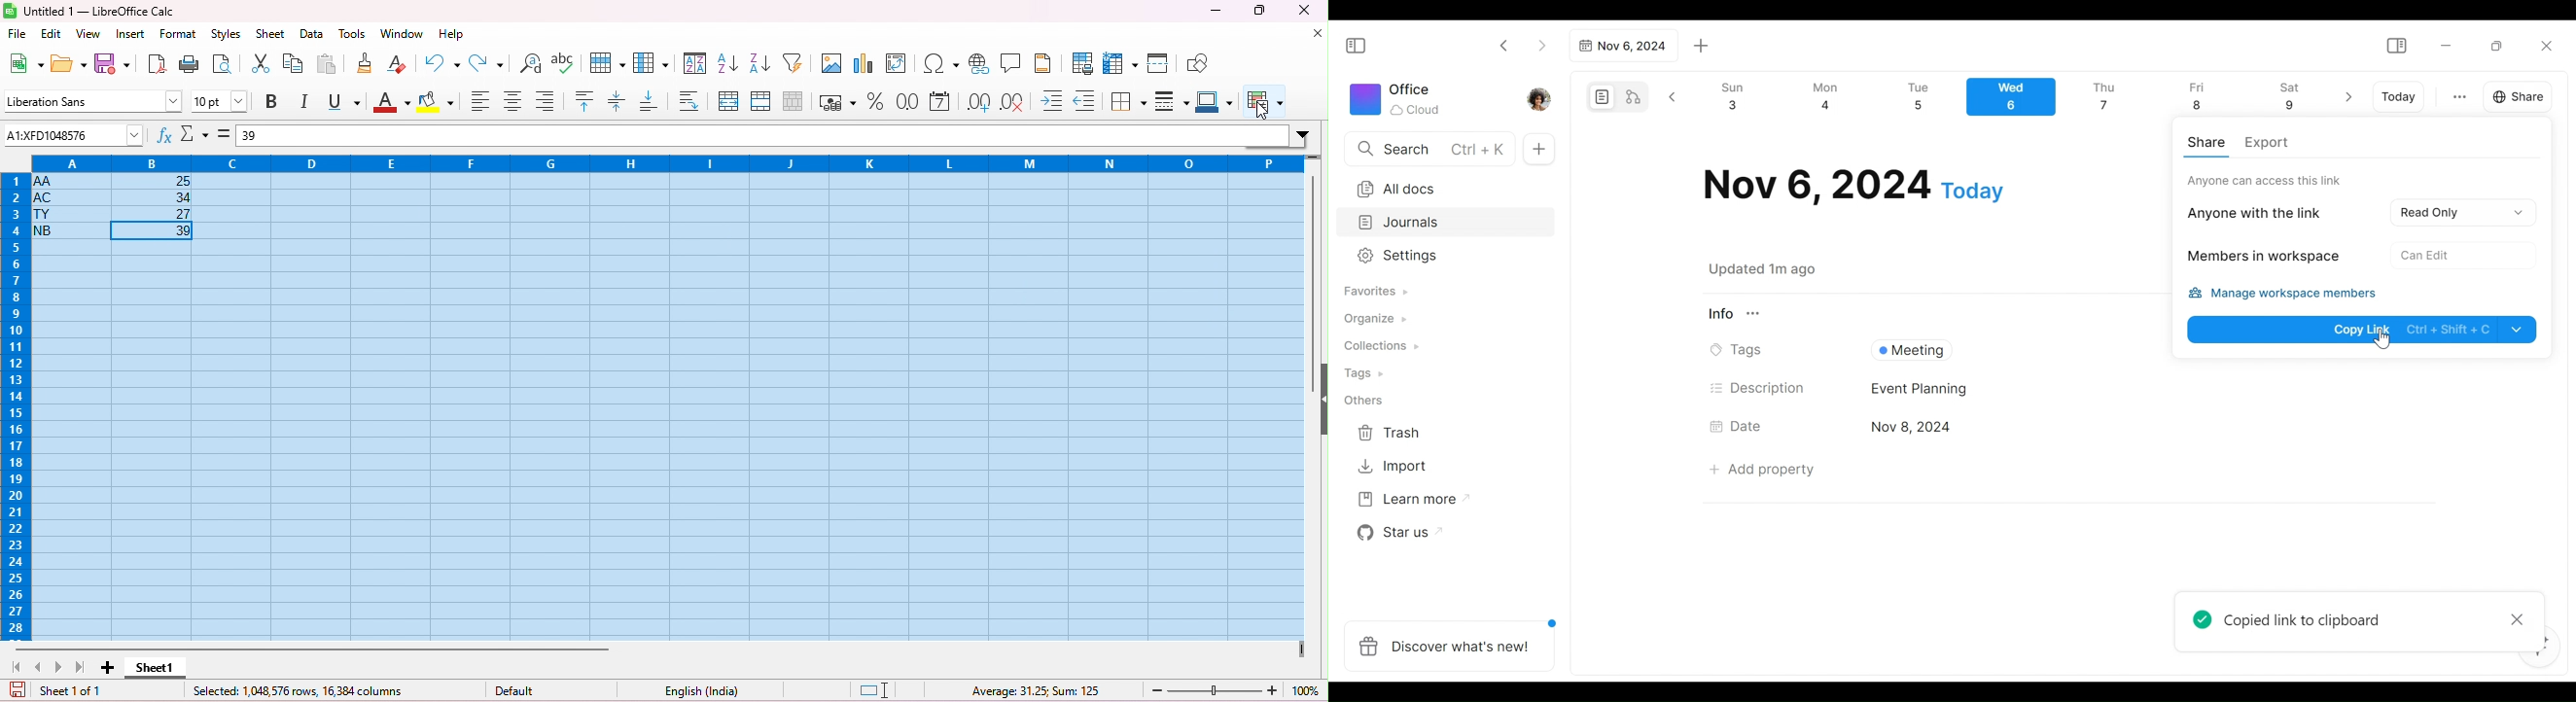 The image size is (2576, 728). Describe the element at coordinates (88, 35) in the screenshot. I see `view` at that location.